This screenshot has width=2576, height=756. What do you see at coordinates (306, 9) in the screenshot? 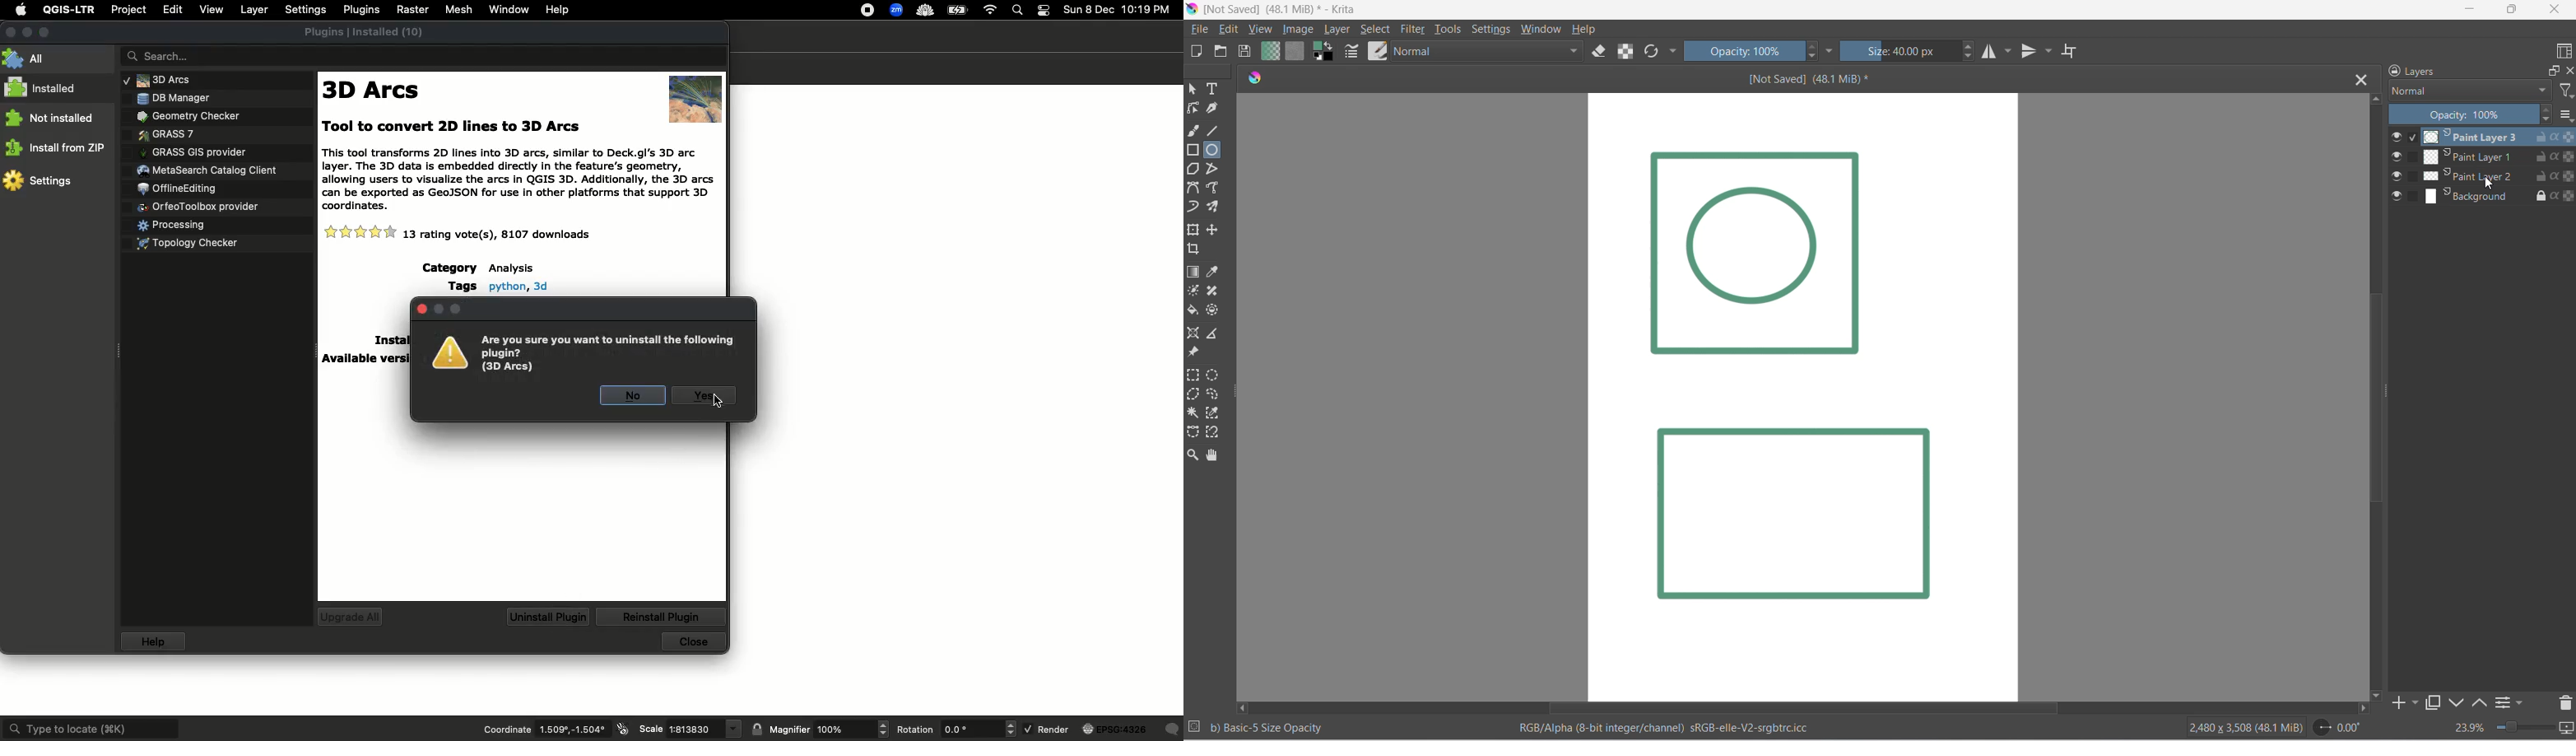
I see `Settings` at bounding box center [306, 9].